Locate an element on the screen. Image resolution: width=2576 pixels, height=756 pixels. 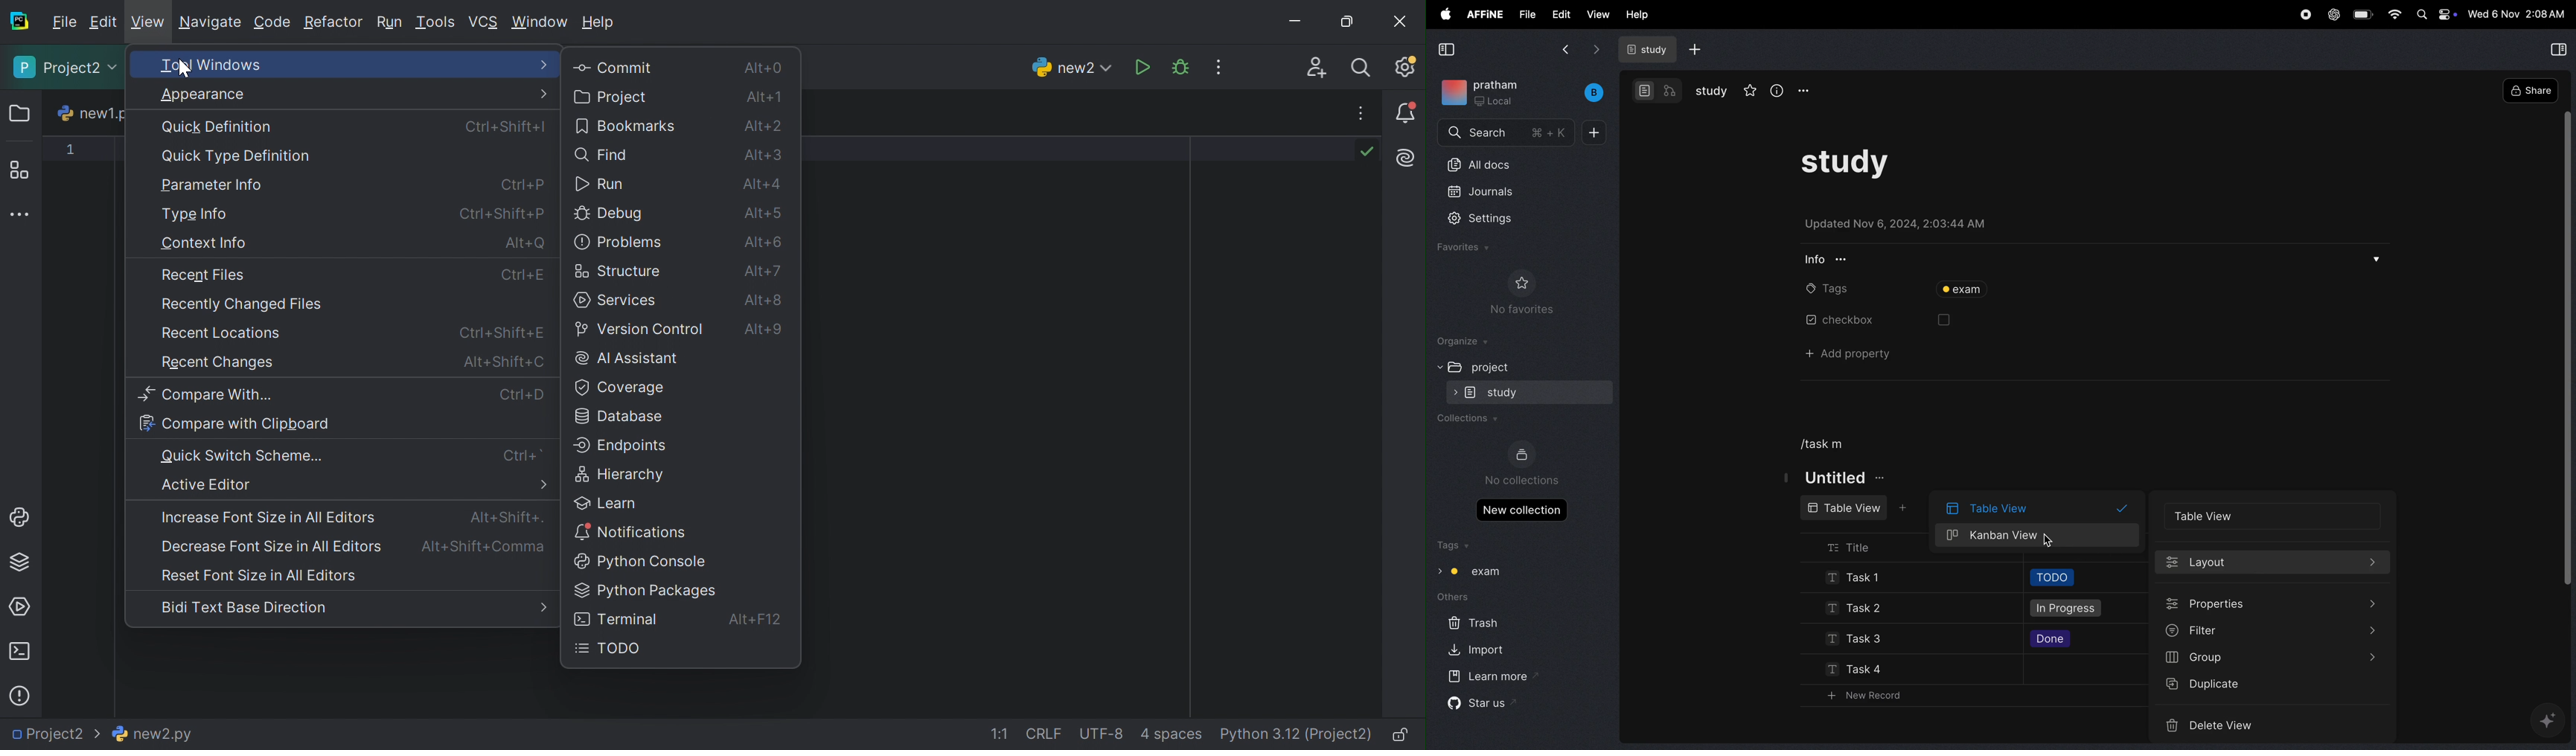
lauout is located at coordinates (2272, 562).